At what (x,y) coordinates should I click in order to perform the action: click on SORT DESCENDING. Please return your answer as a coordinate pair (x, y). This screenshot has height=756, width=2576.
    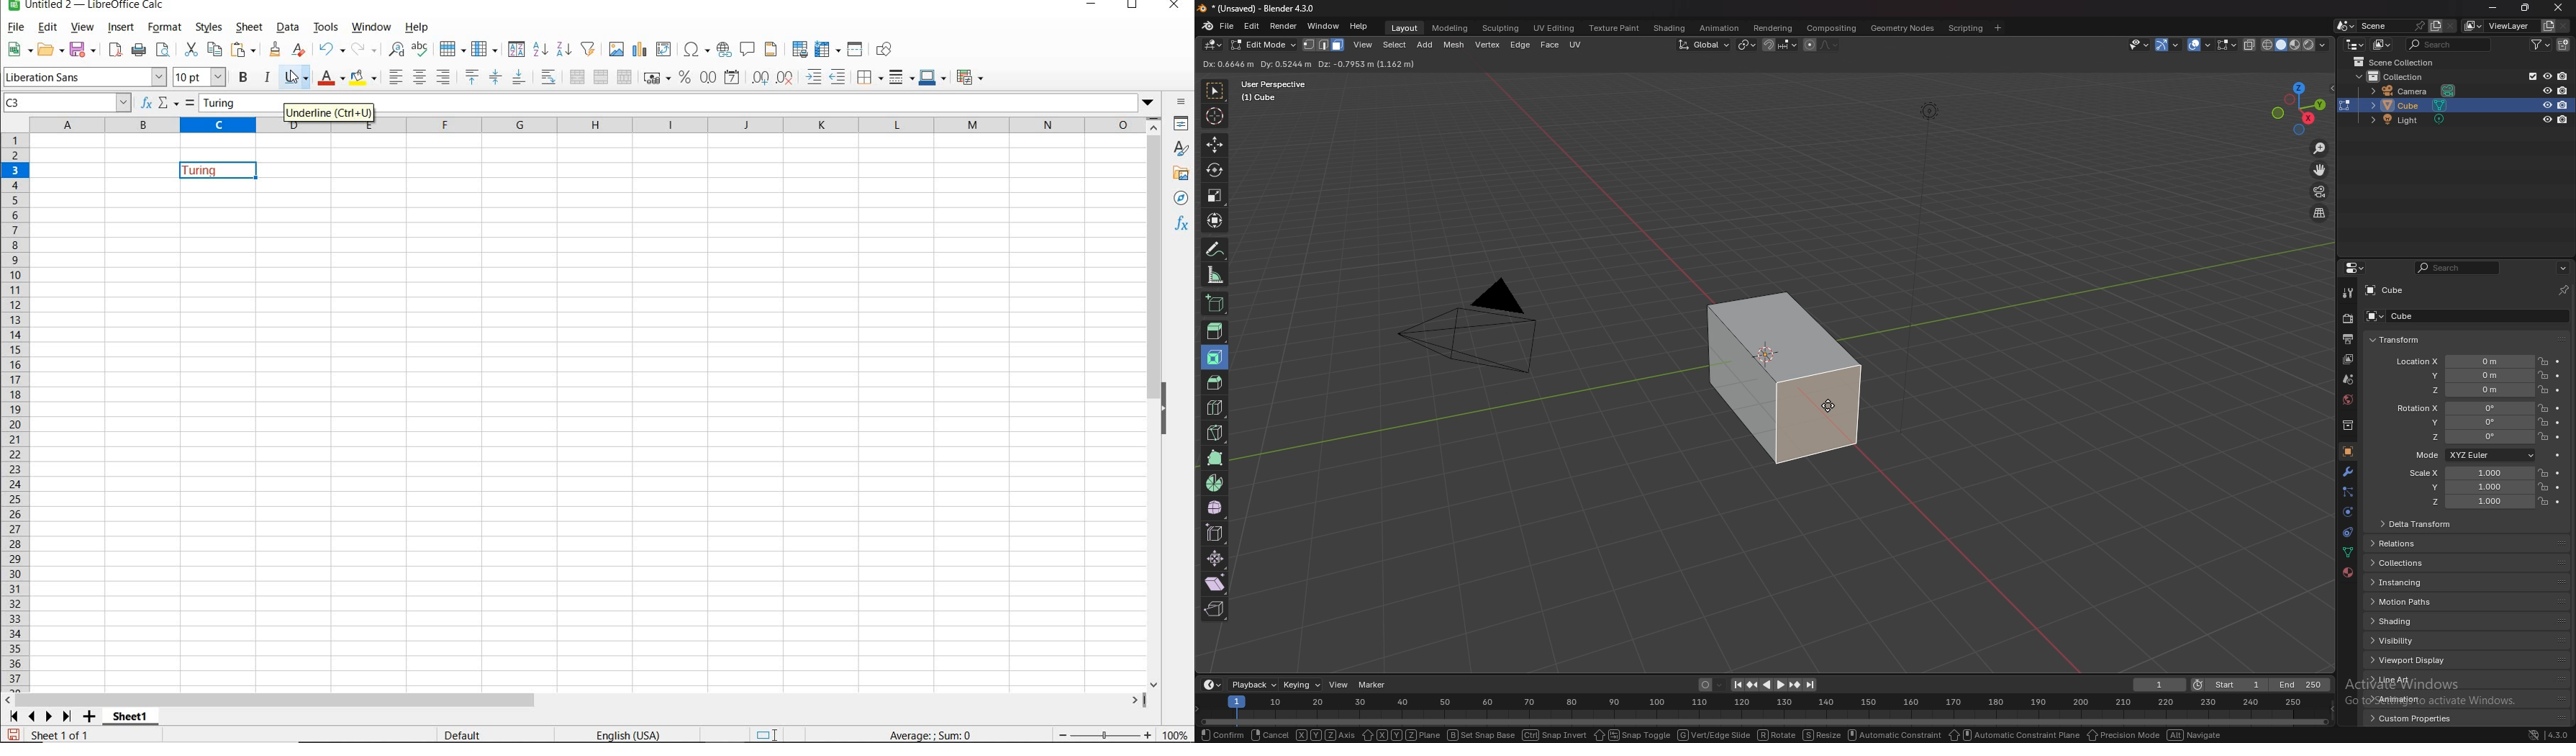
    Looking at the image, I should click on (564, 51).